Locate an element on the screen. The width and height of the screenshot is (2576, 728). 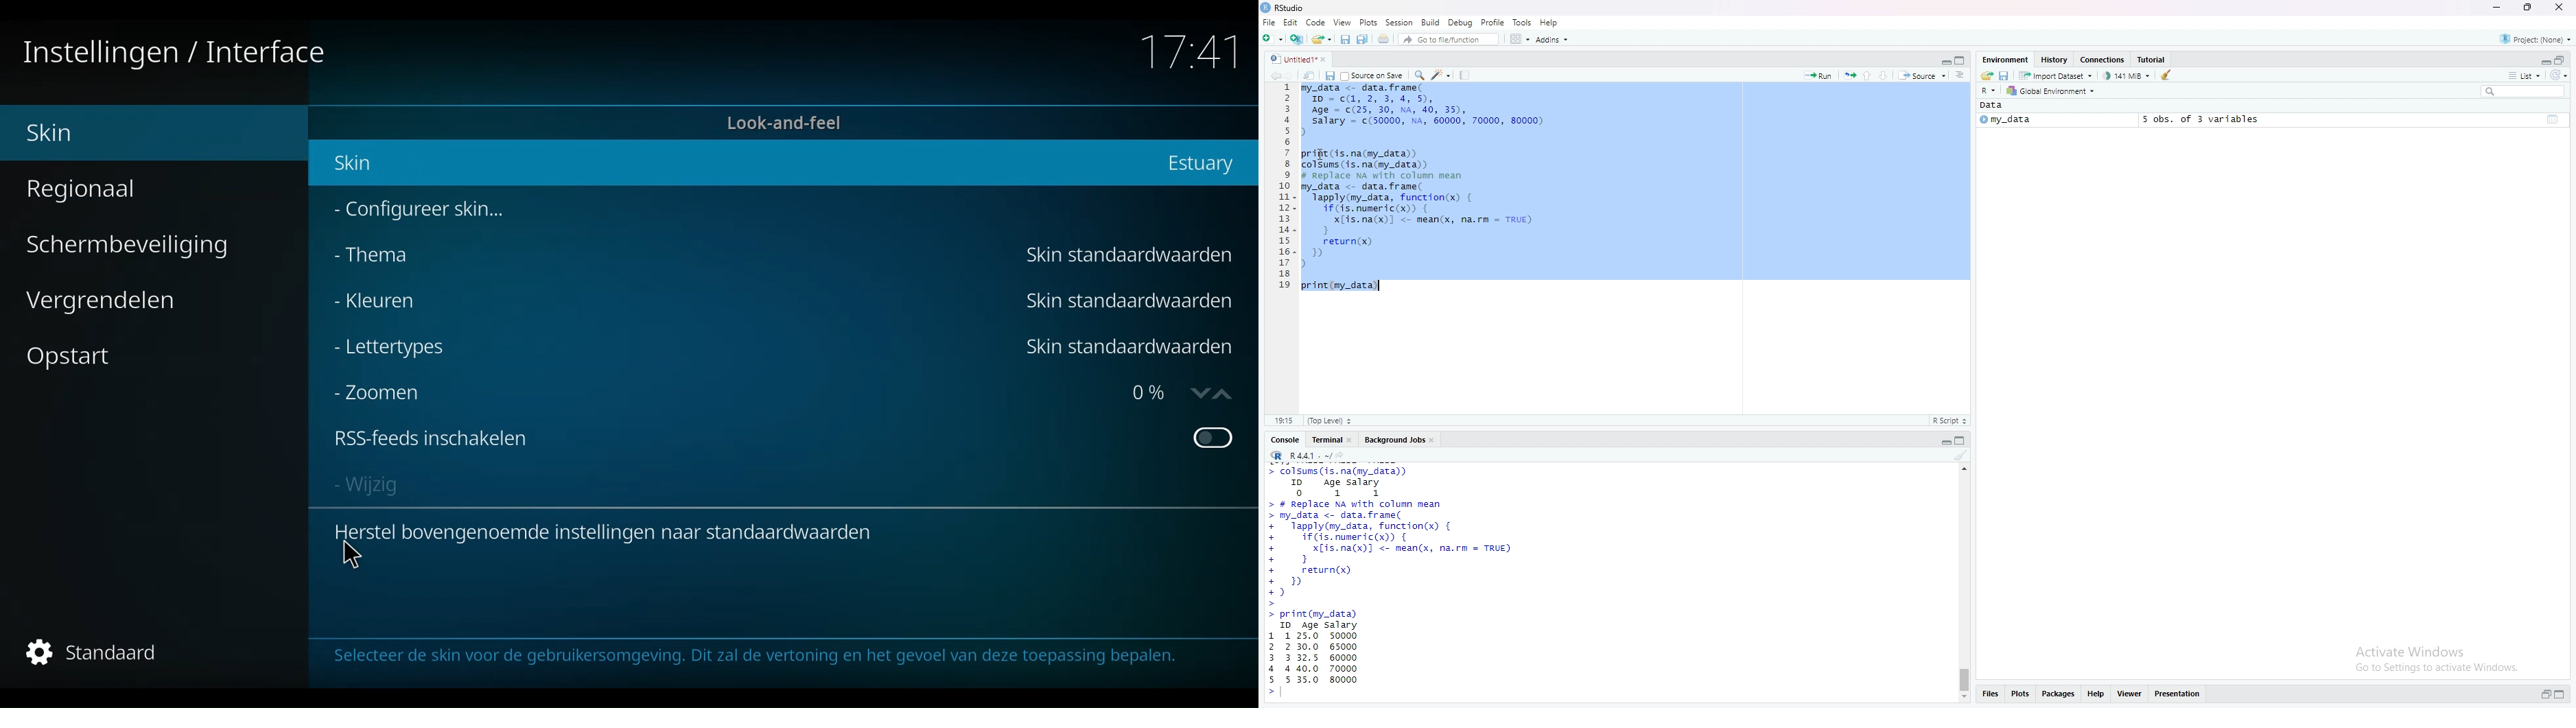
refresh is located at coordinates (2559, 75).